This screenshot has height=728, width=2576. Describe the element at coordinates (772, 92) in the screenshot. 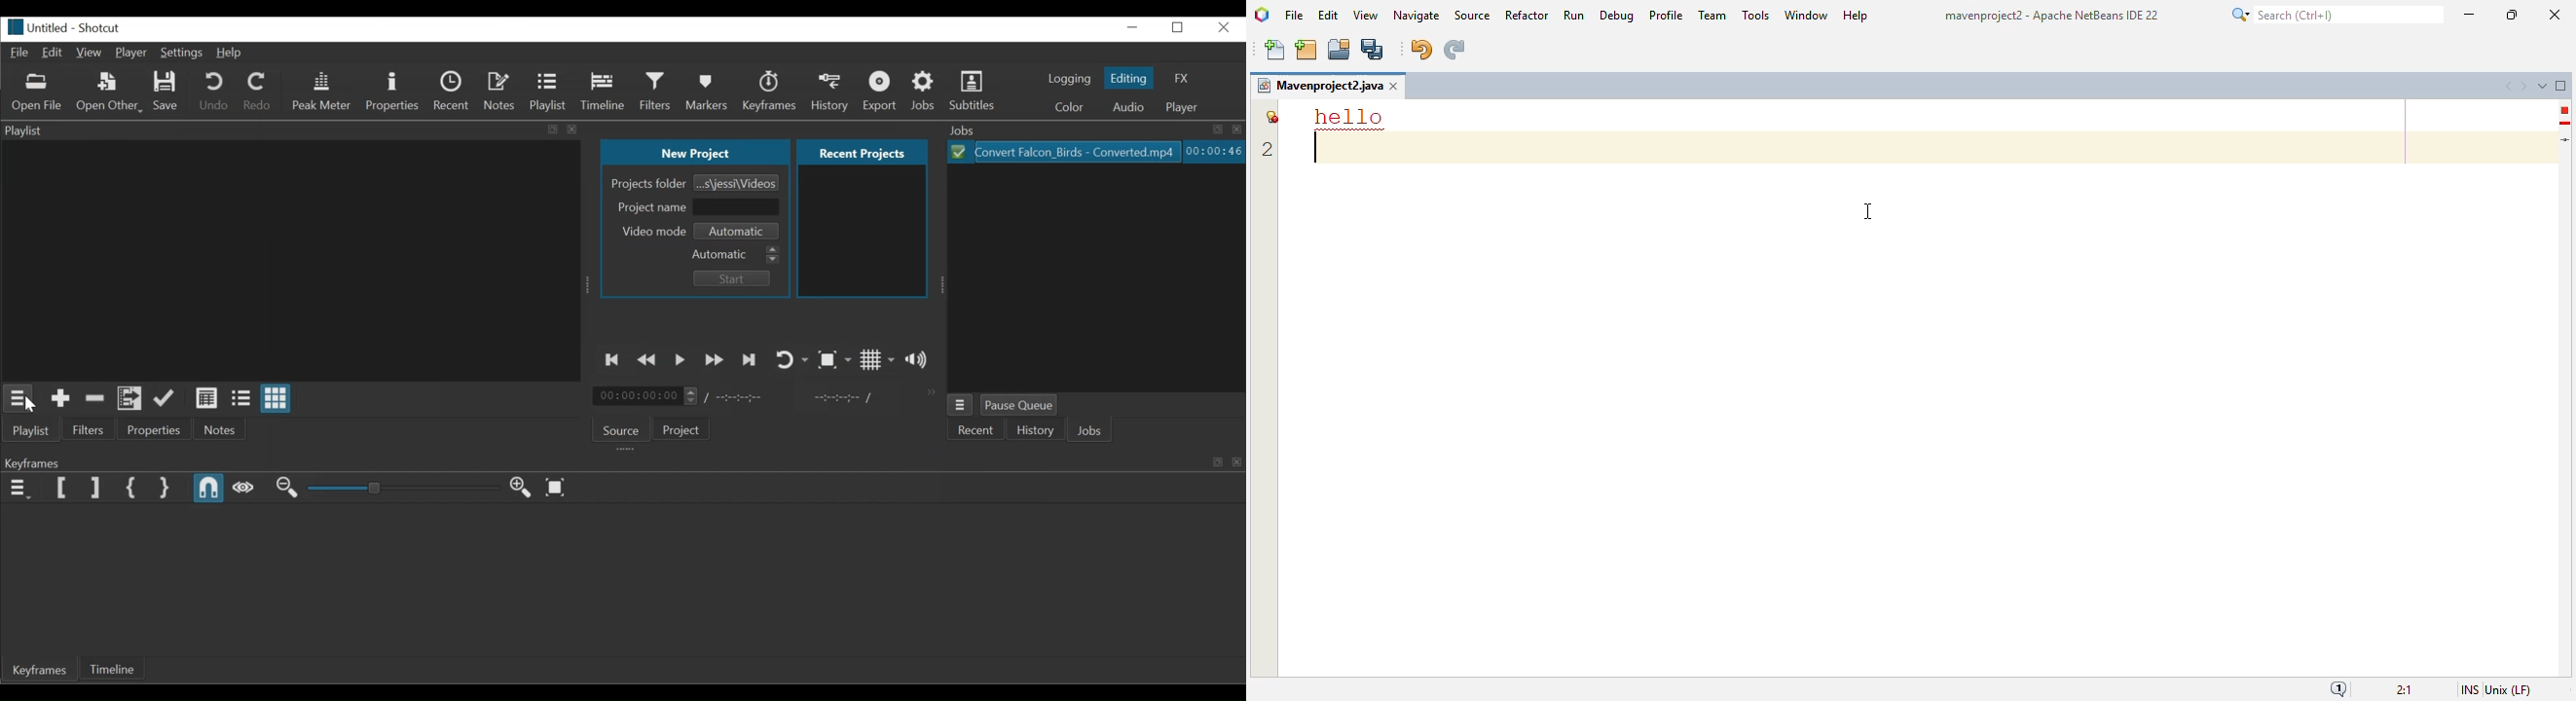

I see `Keyframes` at that location.